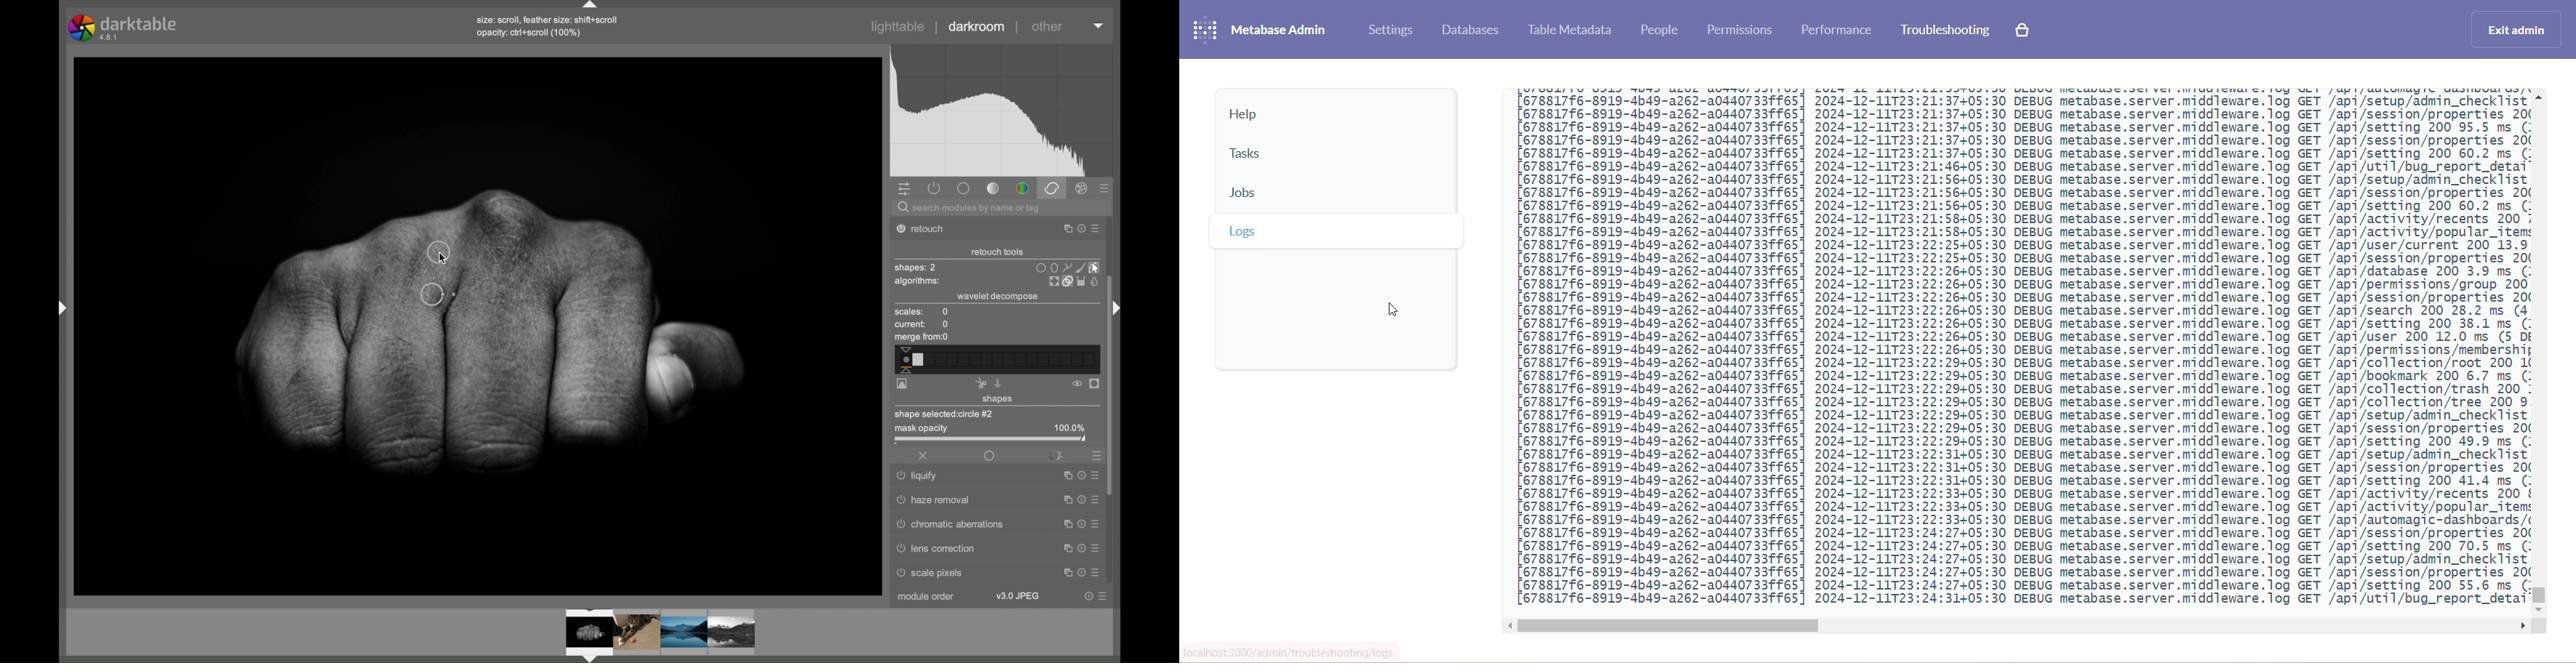 This screenshot has width=2576, height=672. I want to click on base, so click(963, 188).